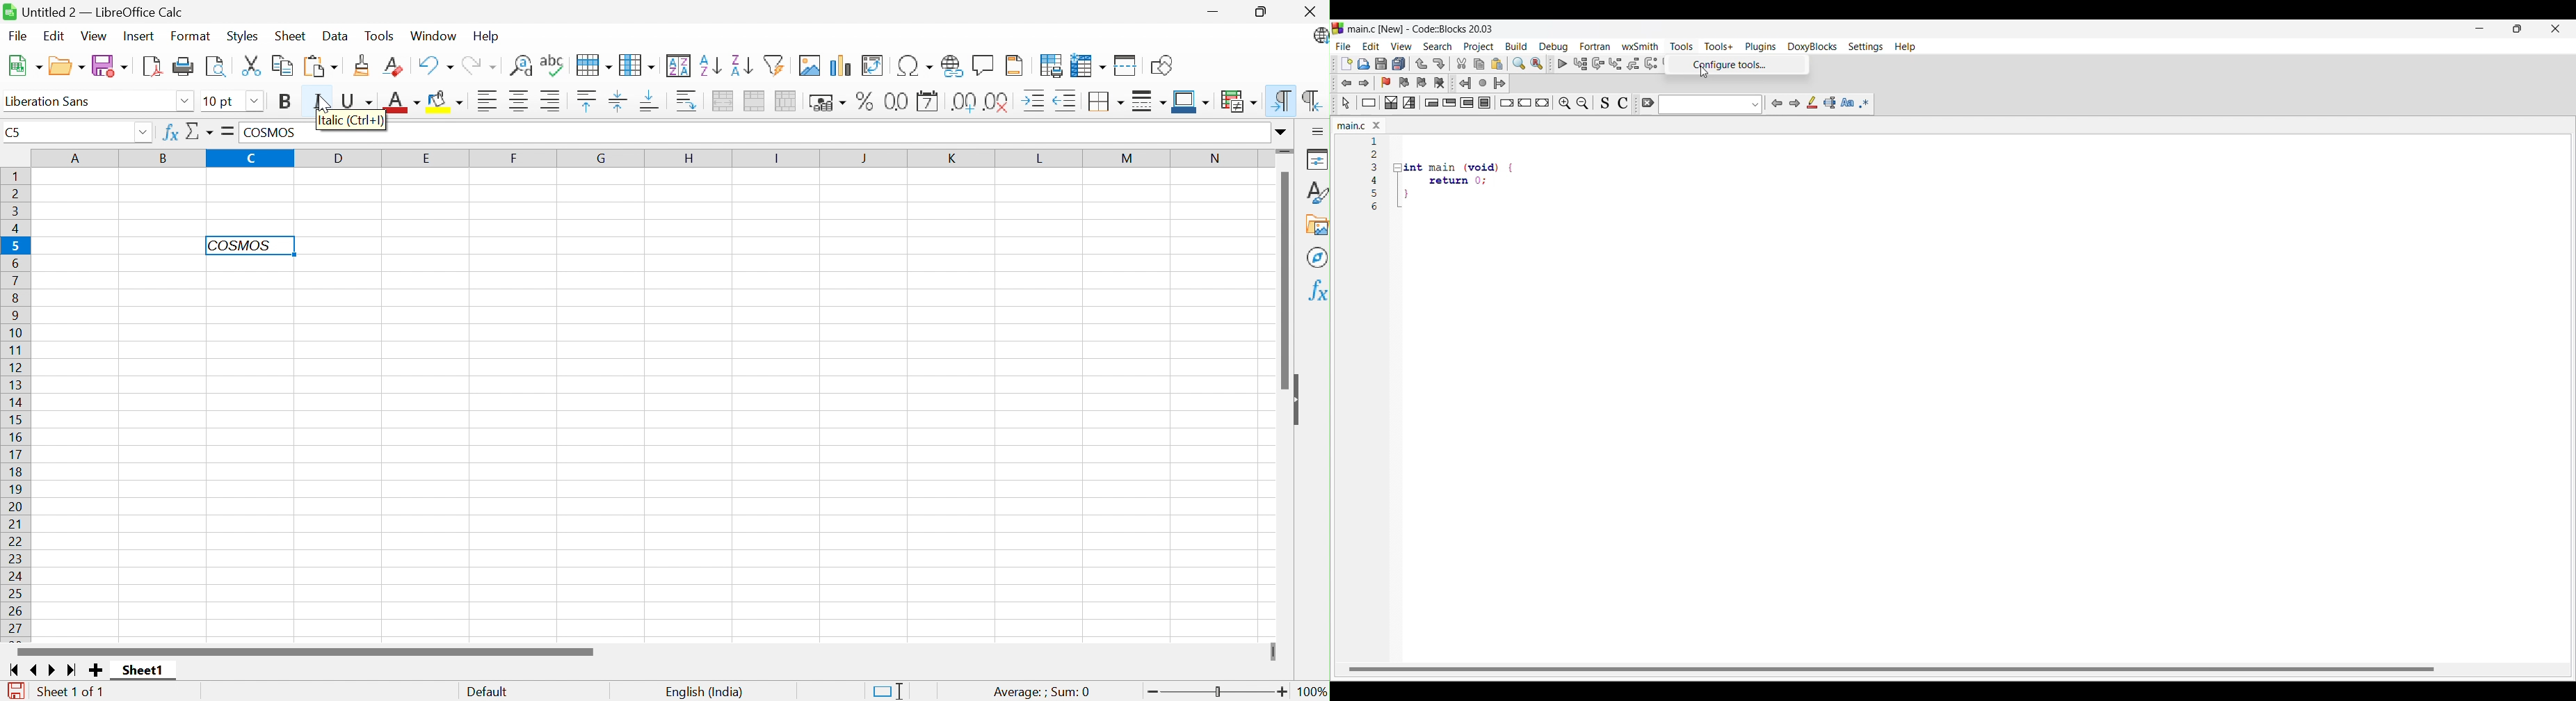 The height and width of the screenshot is (728, 2576). Describe the element at coordinates (1219, 692) in the screenshot. I see `Slider` at that location.